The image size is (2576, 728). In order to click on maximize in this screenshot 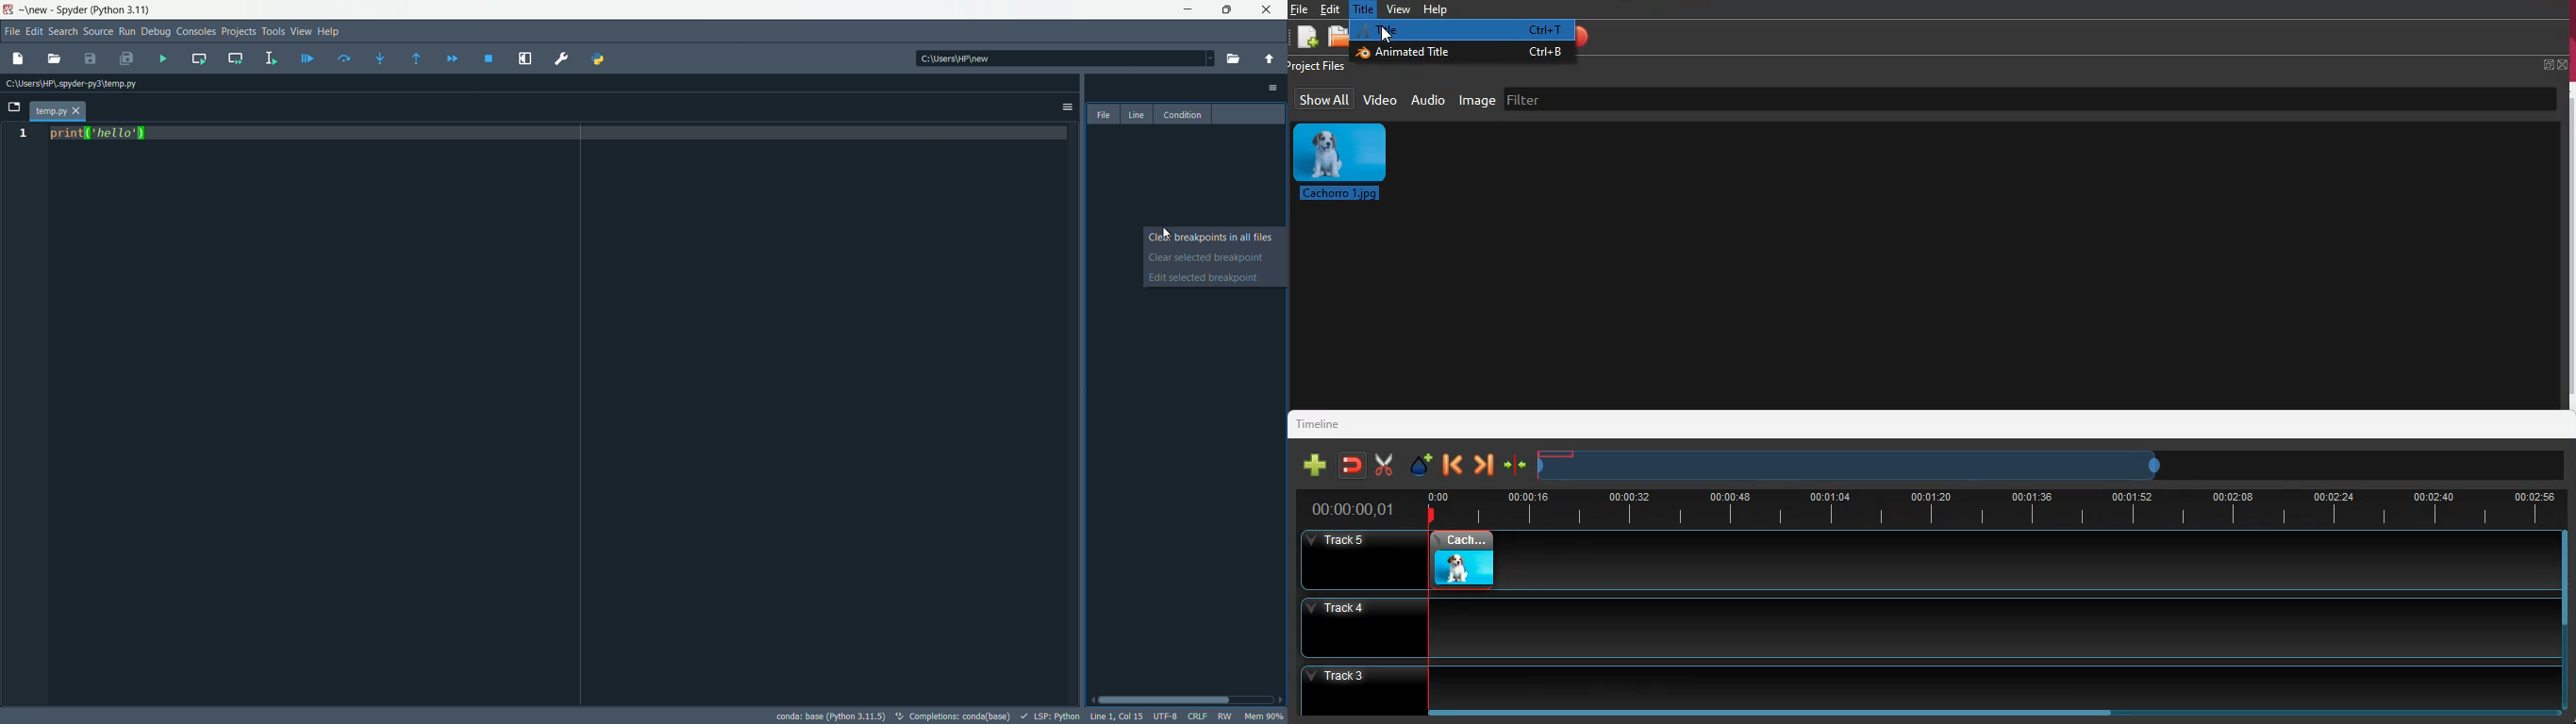, I will do `click(1229, 10)`.